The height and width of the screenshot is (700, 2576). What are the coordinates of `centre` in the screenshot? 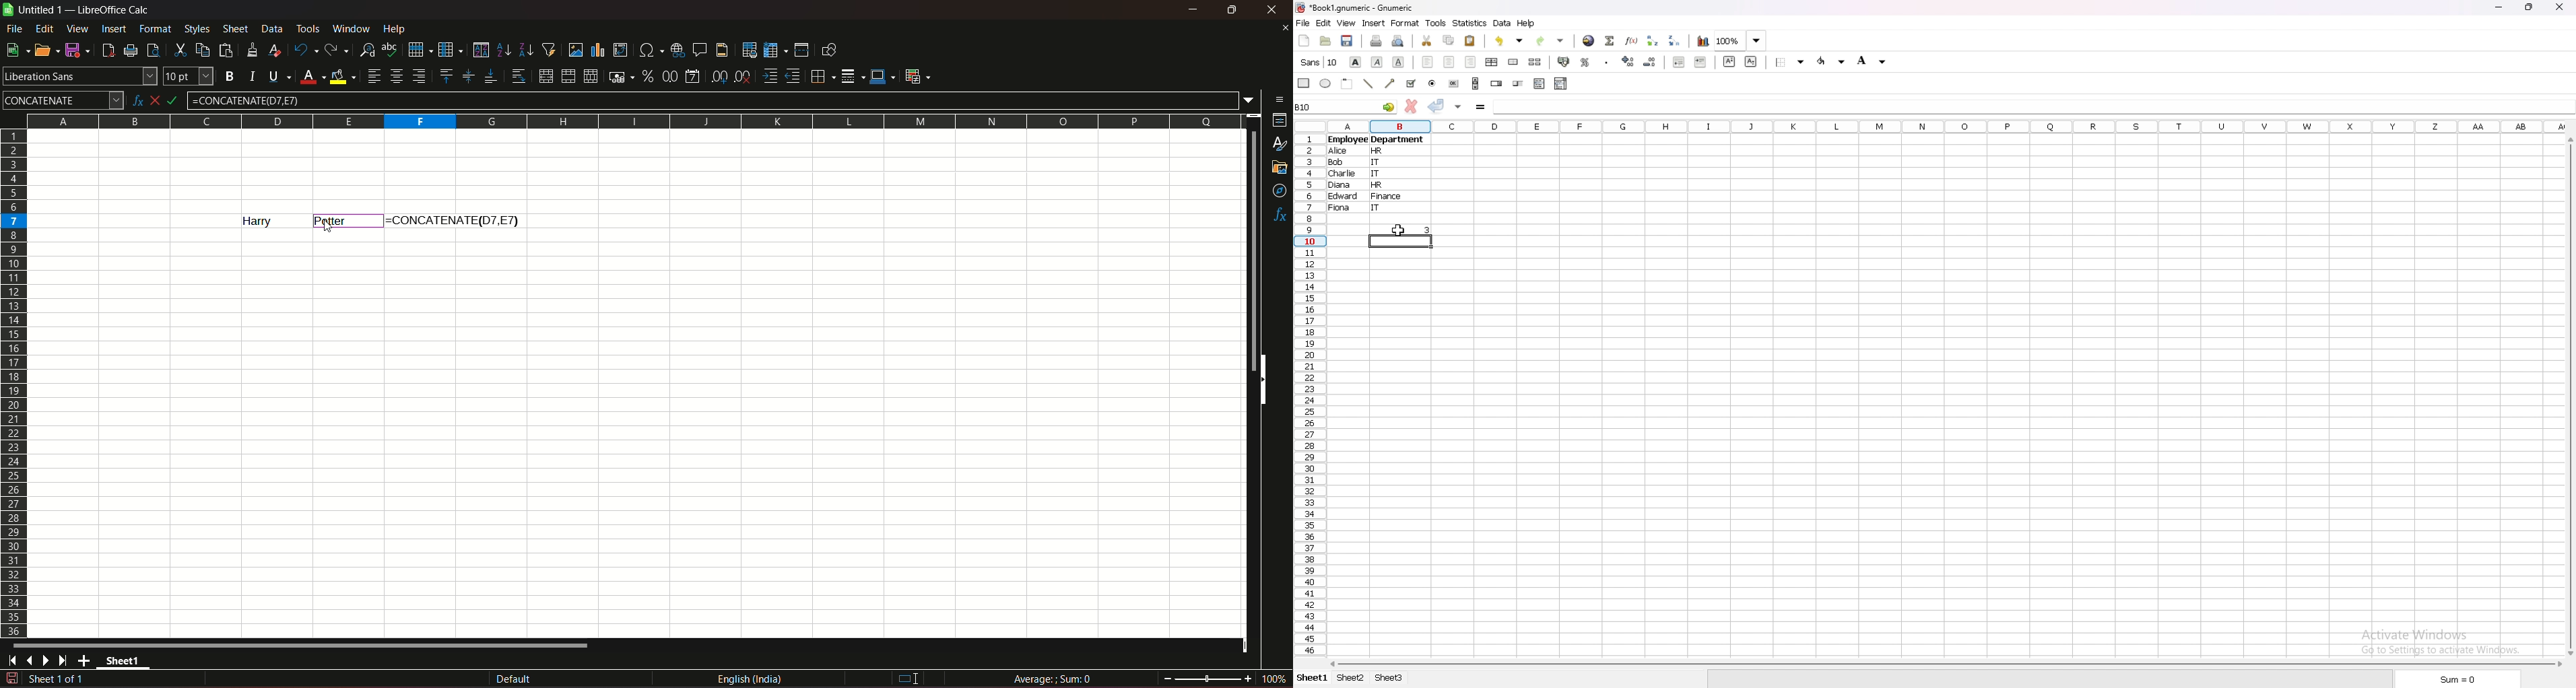 It's located at (1449, 61).